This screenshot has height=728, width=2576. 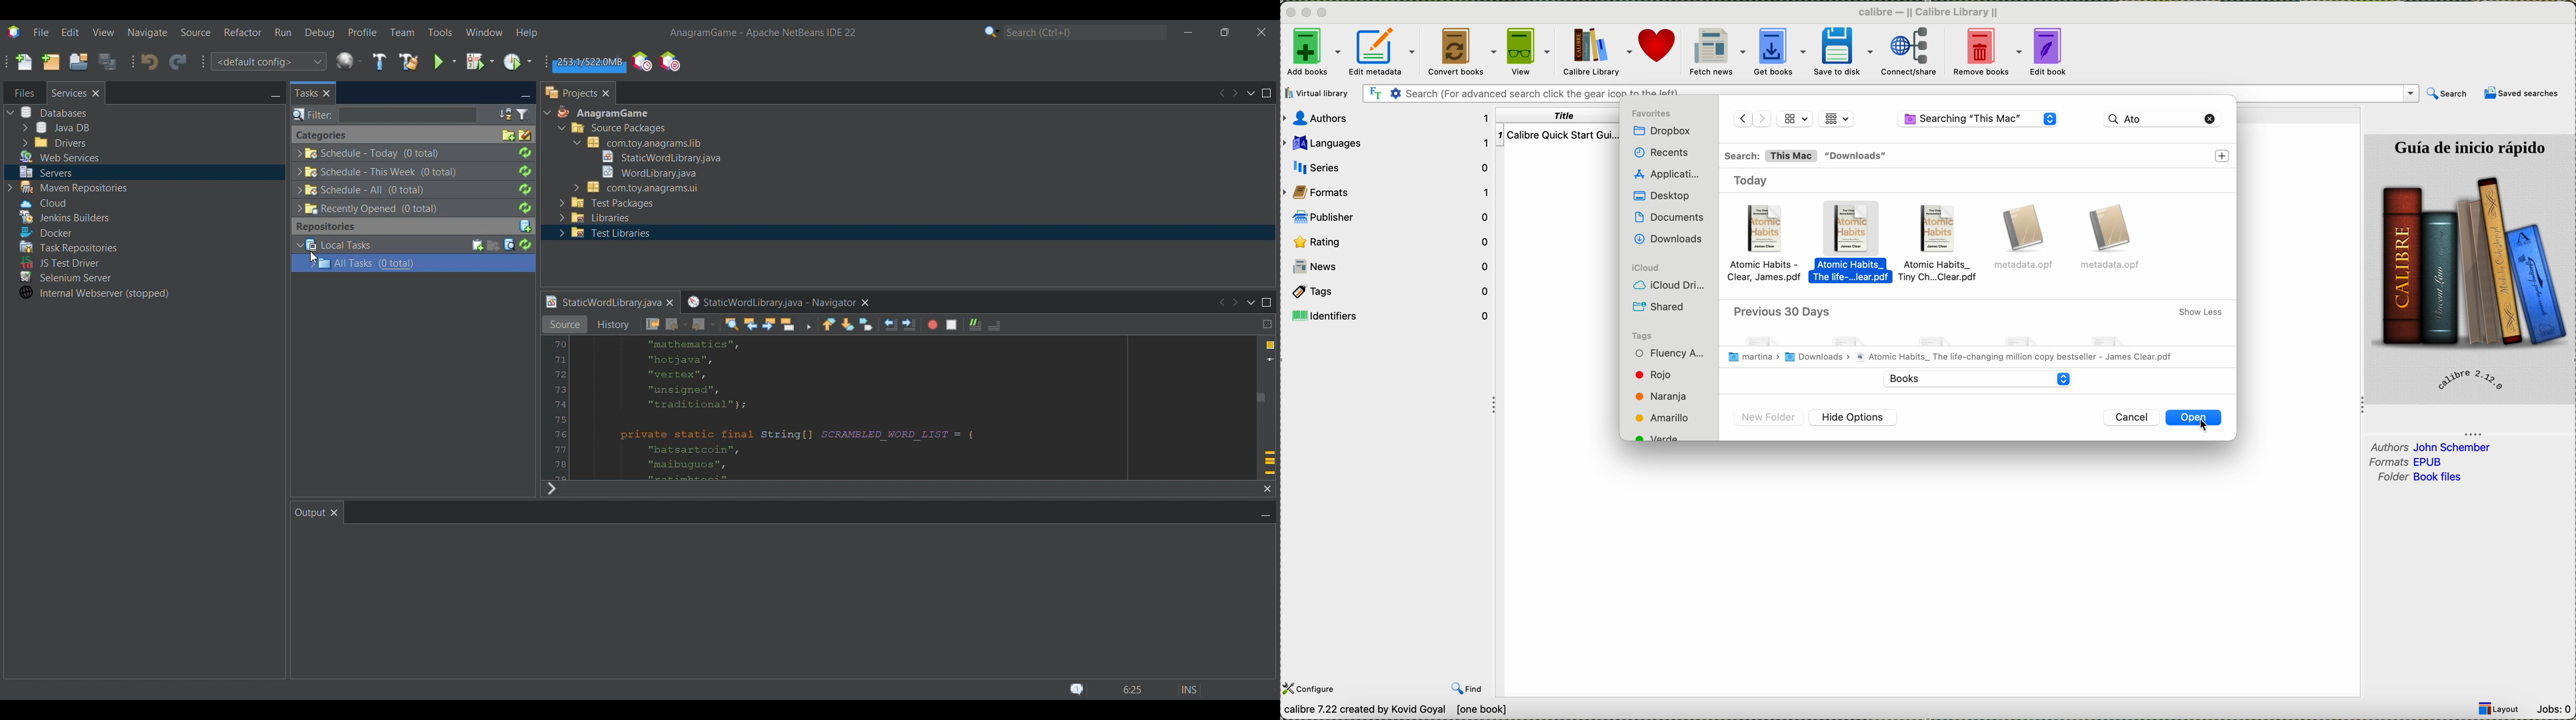 I want to click on Profile the IDE, so click(x=642, y=61).